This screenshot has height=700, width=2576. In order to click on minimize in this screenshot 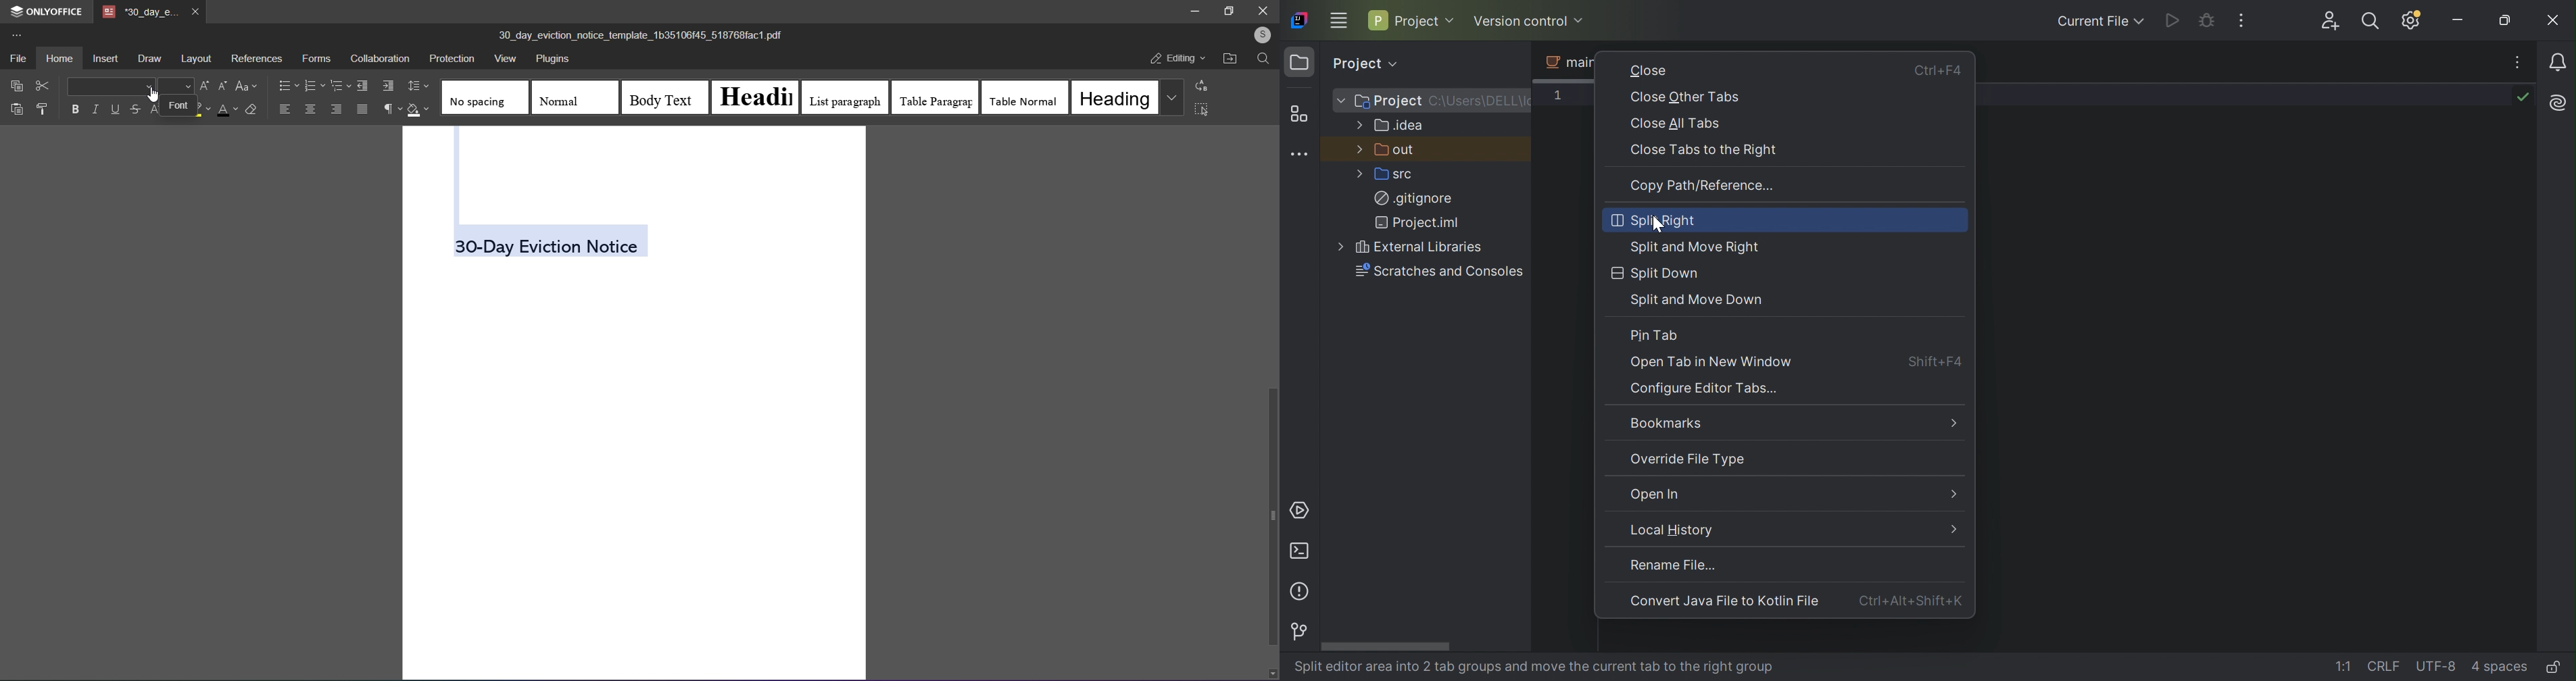, I will do `click(1198, 10)`.